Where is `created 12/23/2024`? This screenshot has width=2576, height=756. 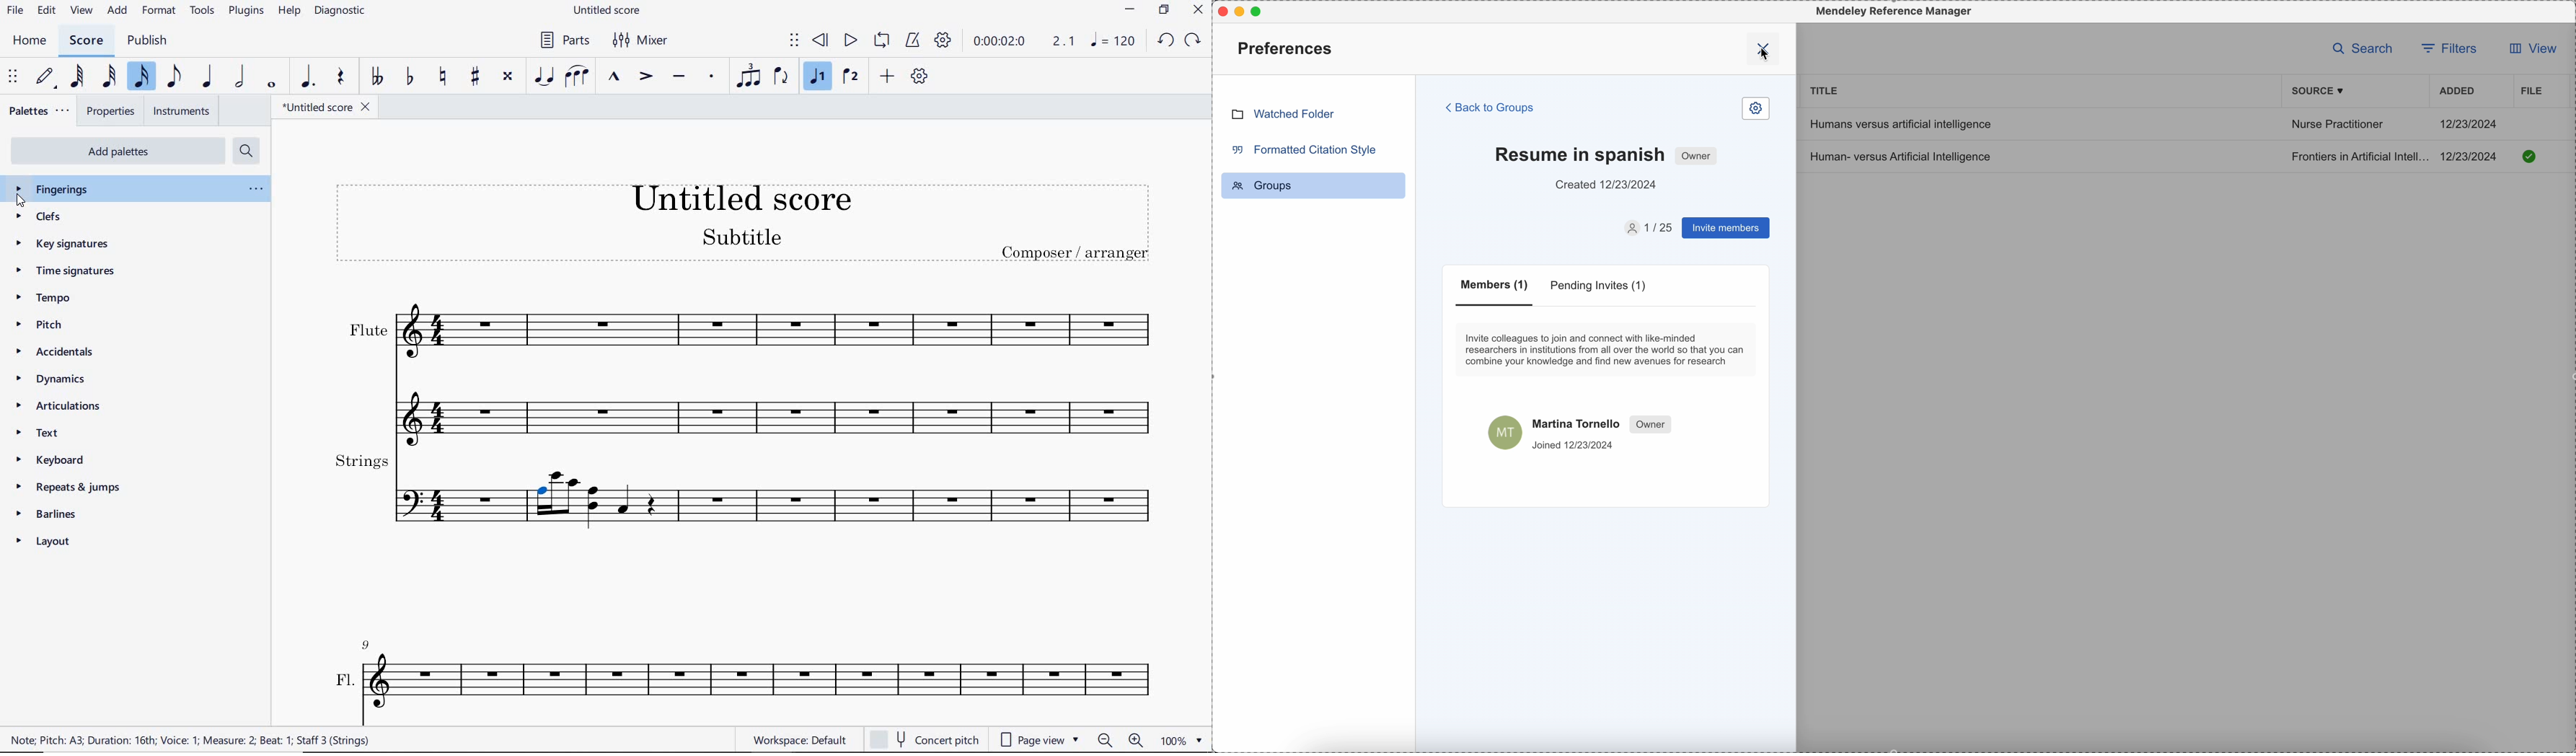
created 12/23/2024 is located at coordinates (1607, 185).